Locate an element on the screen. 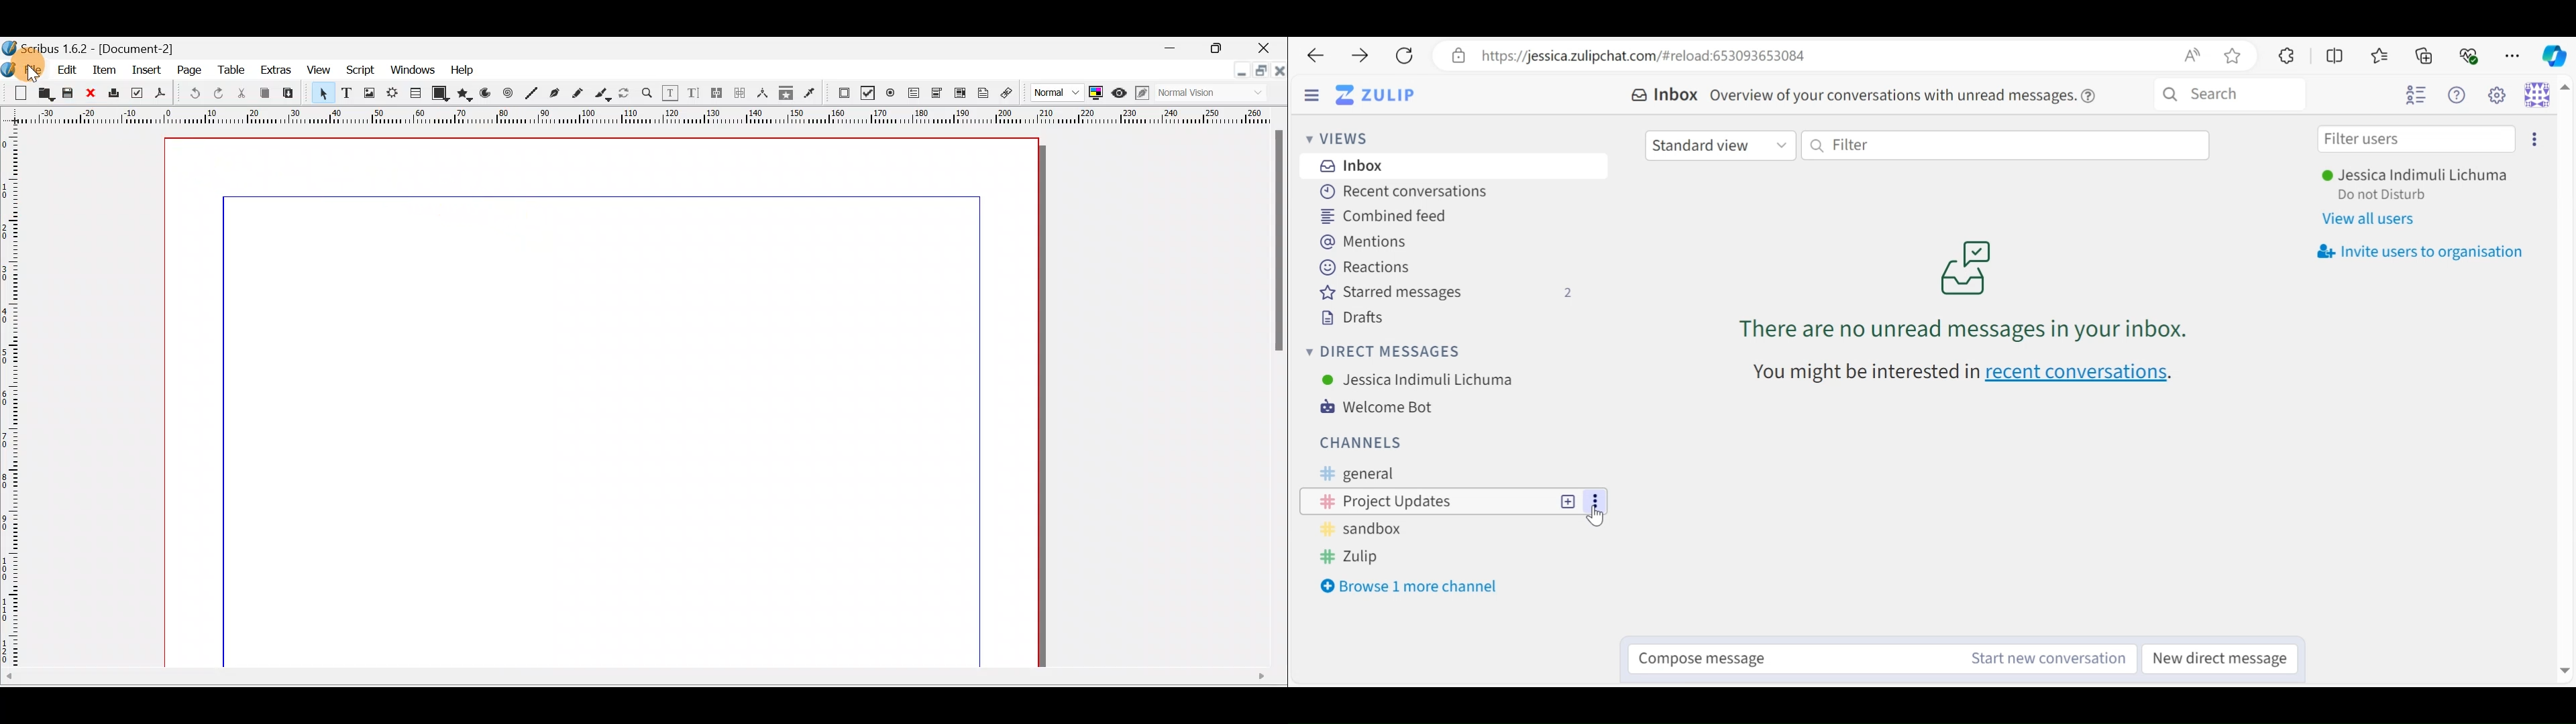  Maximise is located at coordinates (1226, 48).